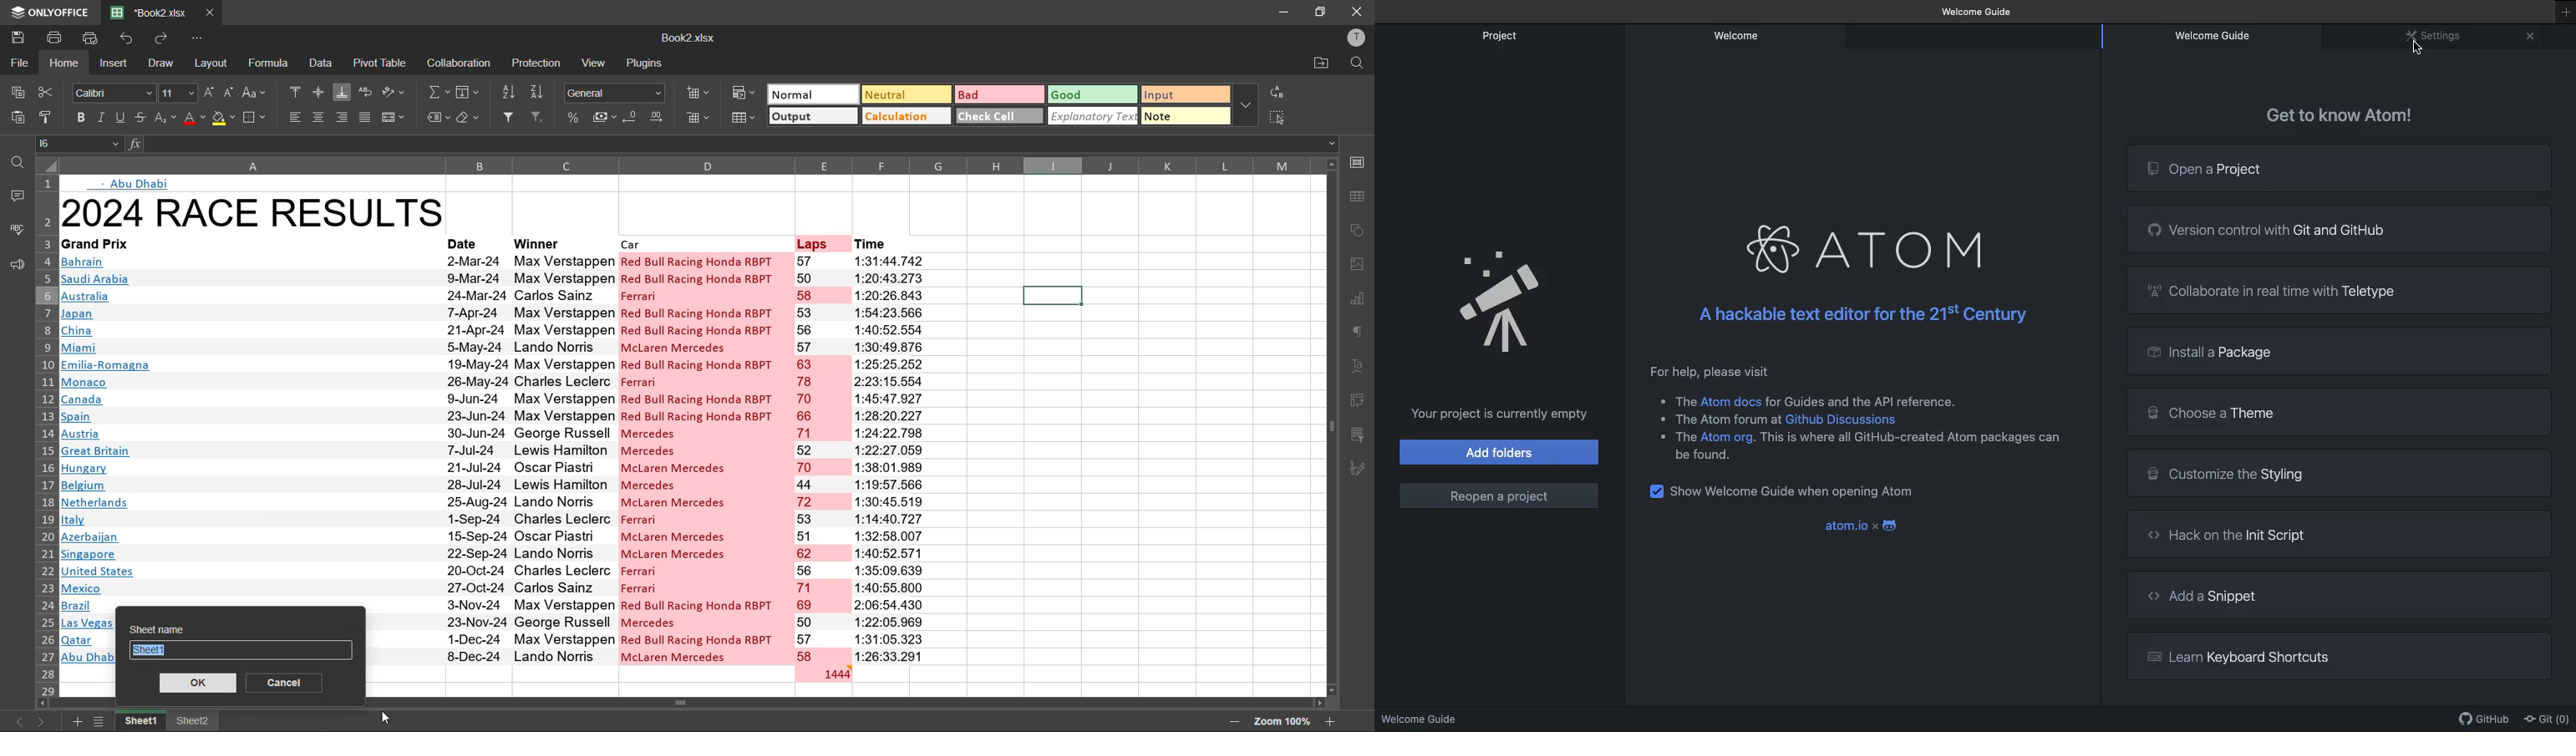 Image resolution: width=2576 pixels, height=756 pixels. Describe the element at coordinates (1674, 435) in the screenshot. I see `* The` at that location.